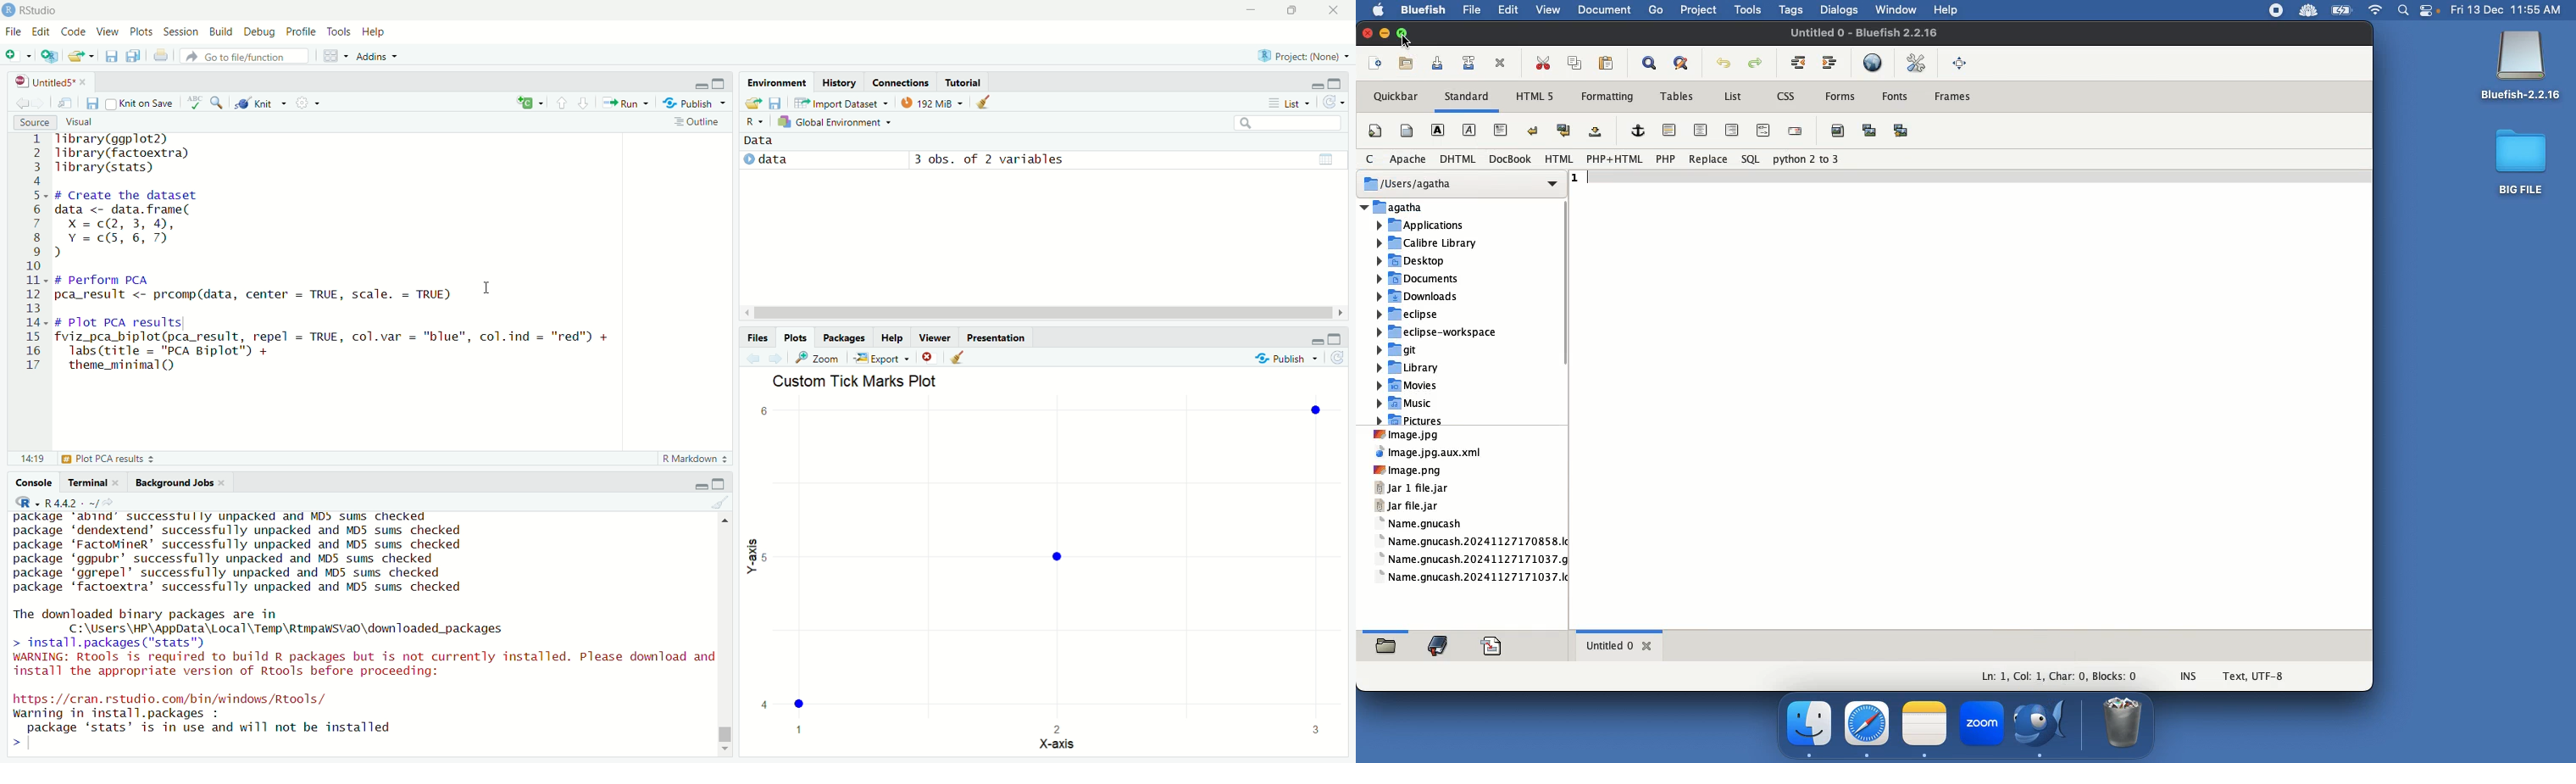 This screenshot has height=784, width=2576. What do you see at coordinates (1404, 352) in the screenshot?
I see `git` at bounding box center [1404, 352].